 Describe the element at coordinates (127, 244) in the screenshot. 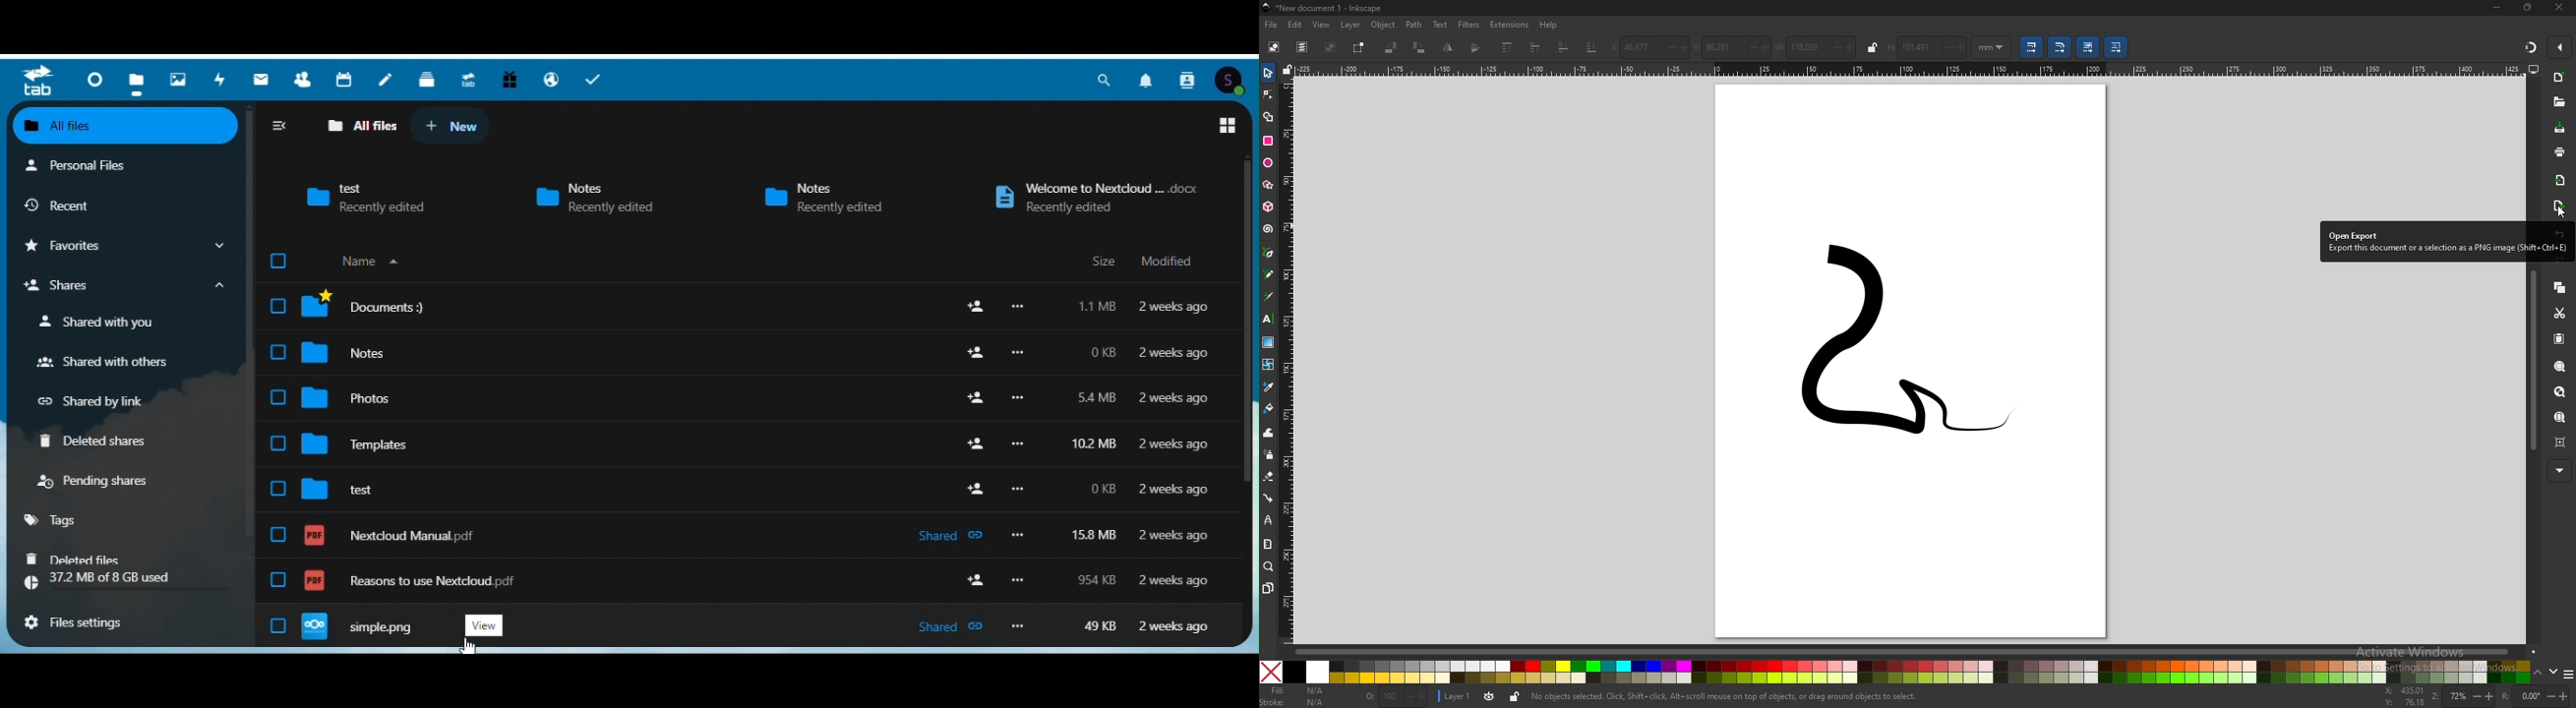

I see `Favourite ` at that location.